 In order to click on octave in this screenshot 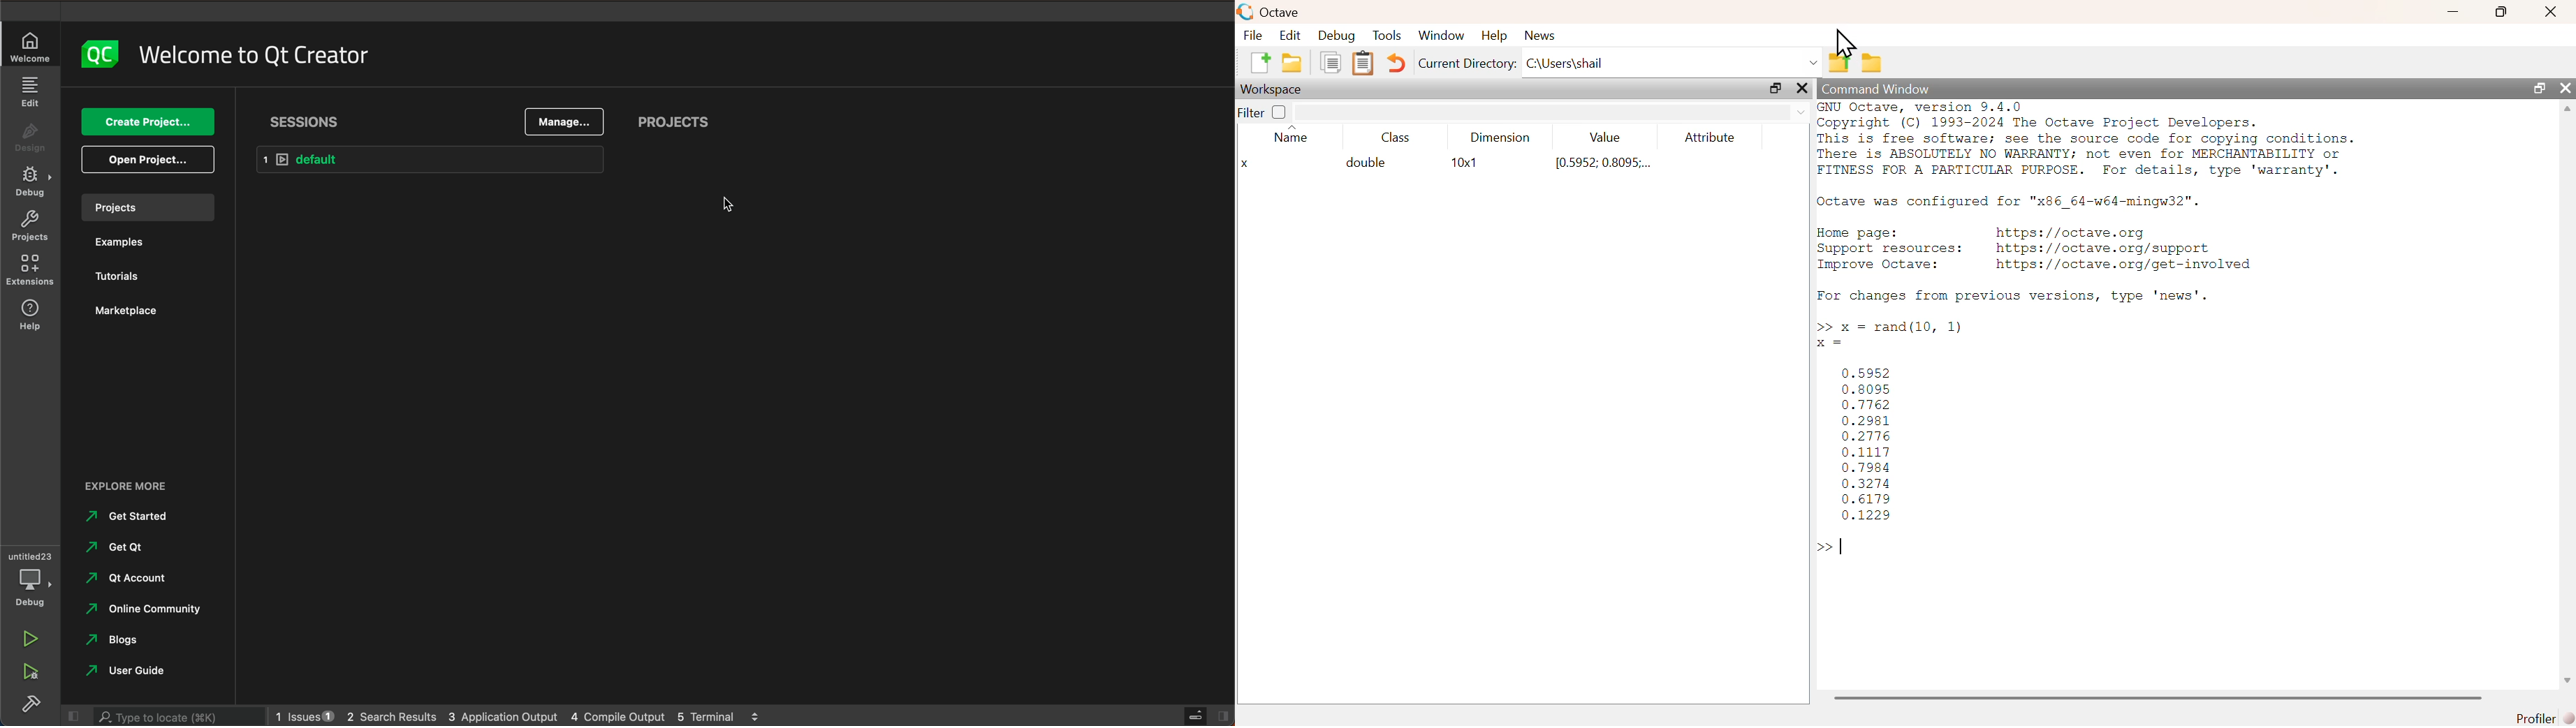, I will do `click(1270, 10)`.